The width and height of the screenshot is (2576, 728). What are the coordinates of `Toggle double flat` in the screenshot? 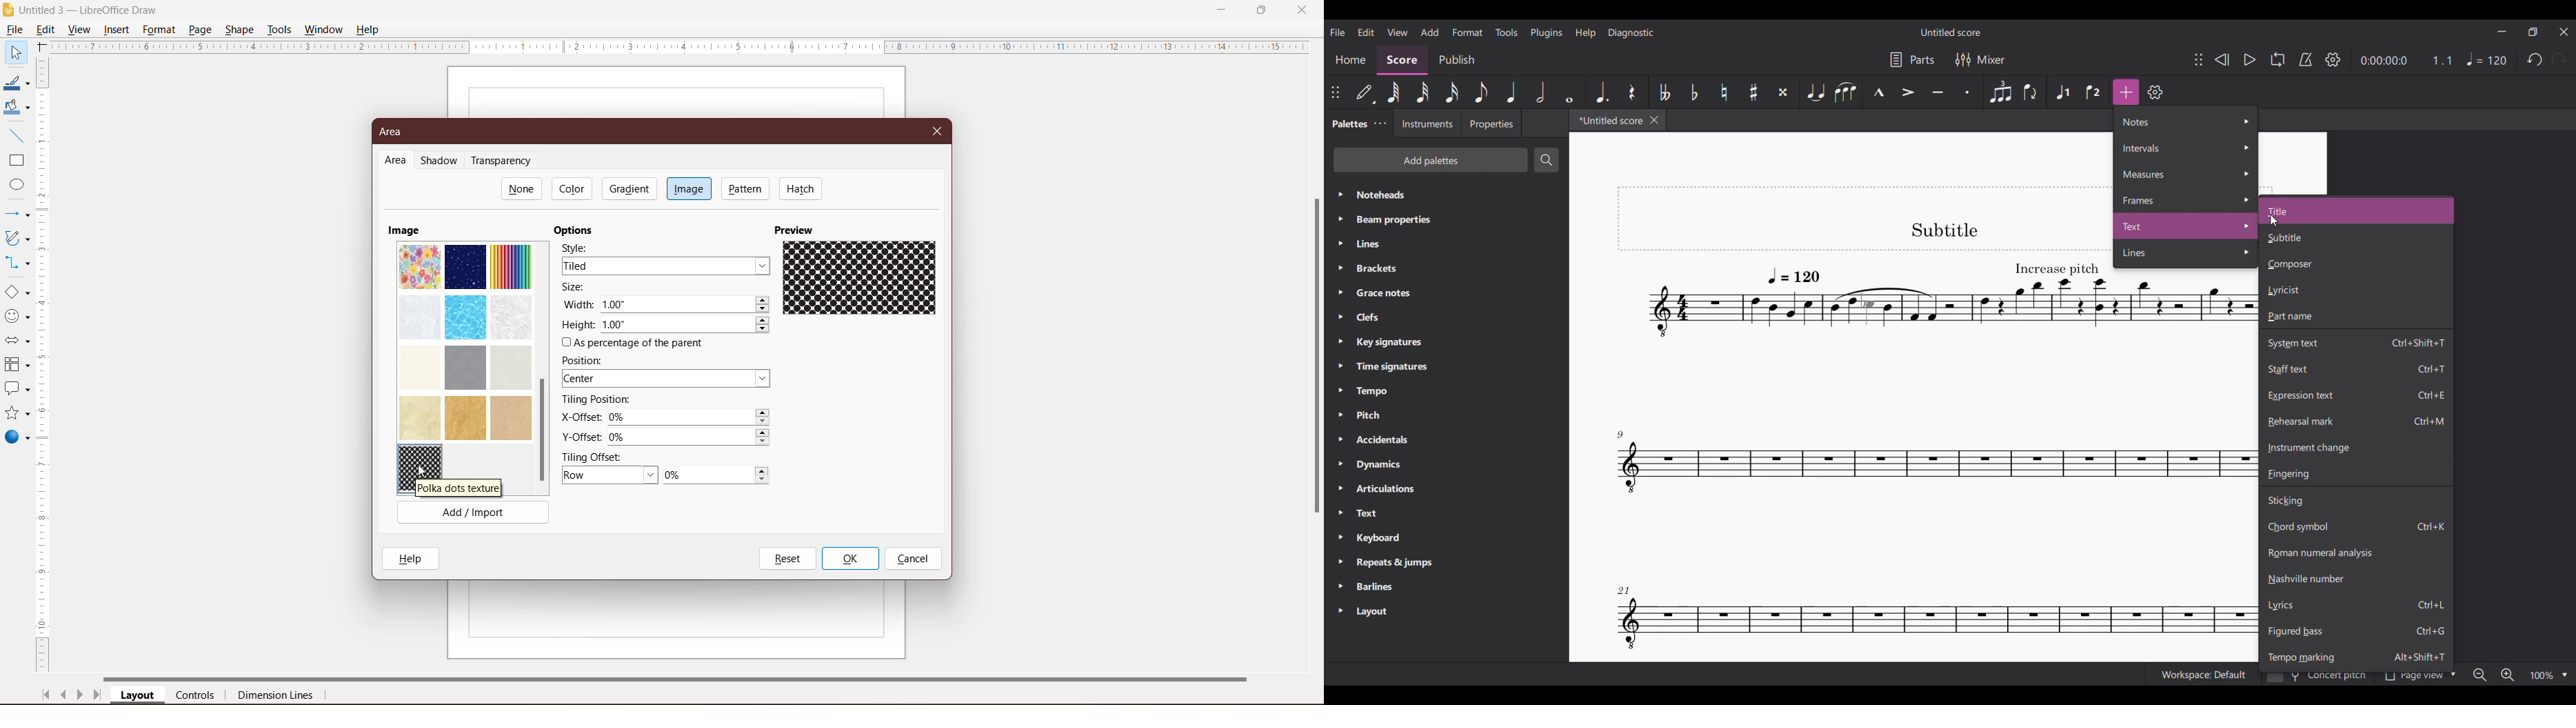 It's located at (1663, 91).